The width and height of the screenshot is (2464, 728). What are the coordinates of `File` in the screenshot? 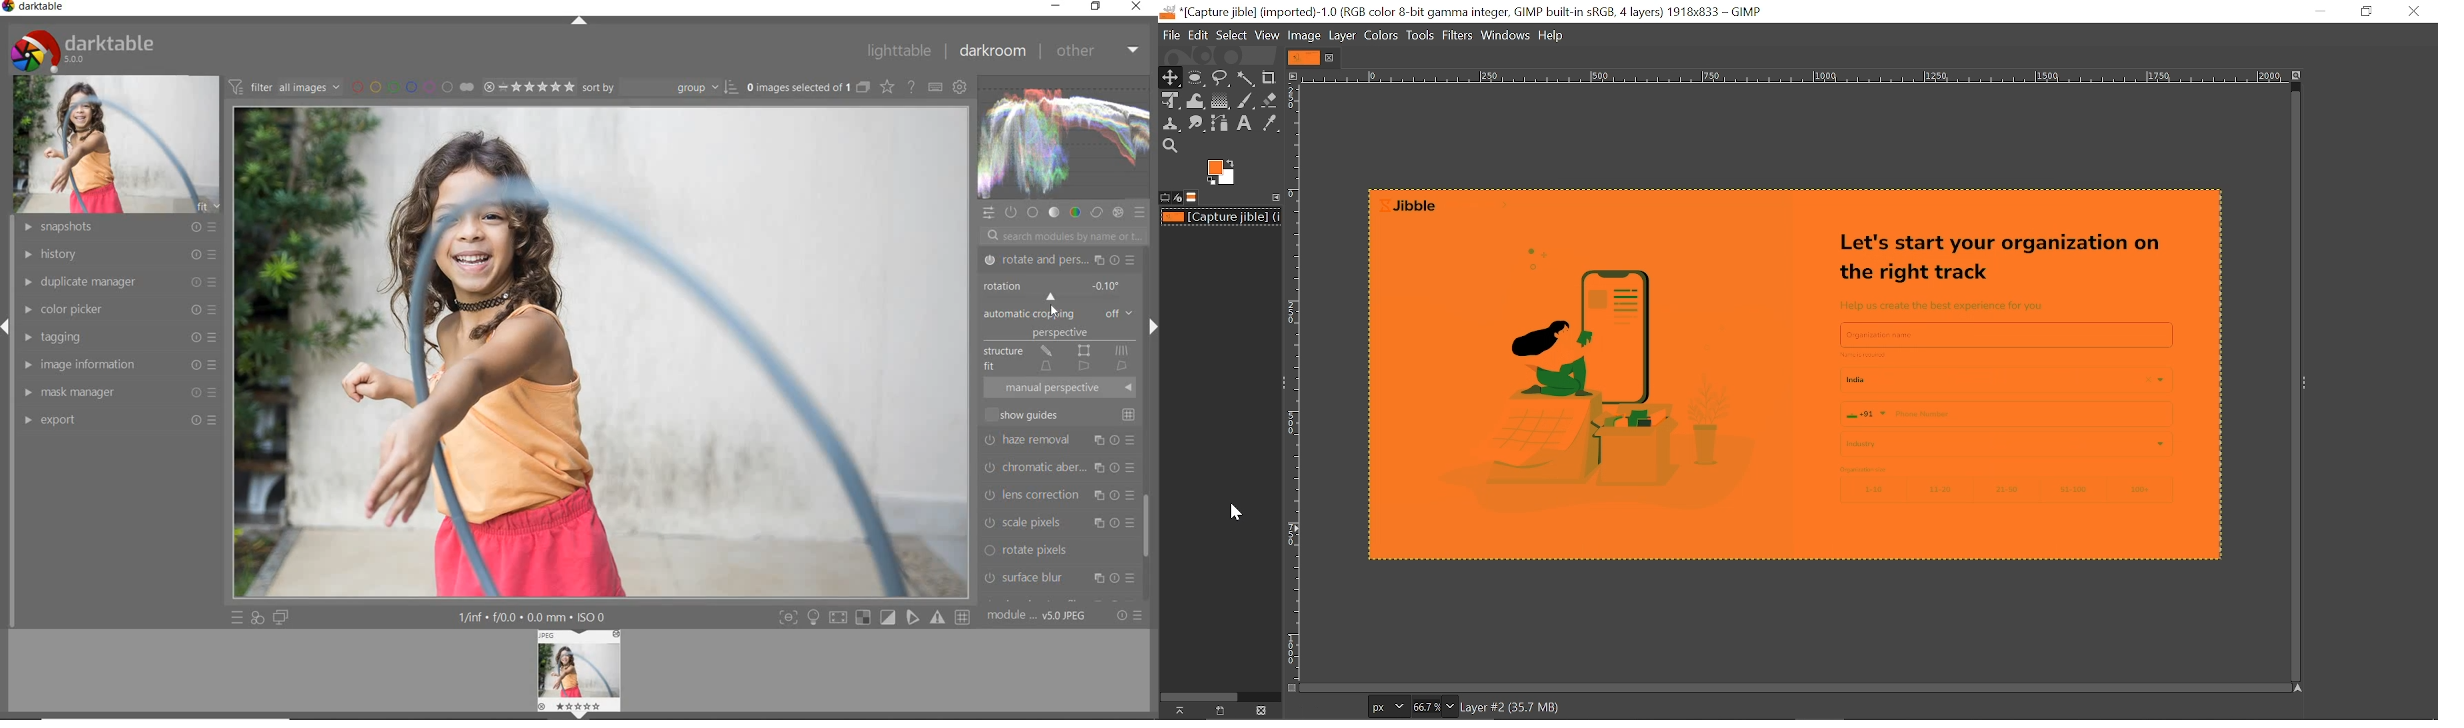 It's located at (1171, 36).